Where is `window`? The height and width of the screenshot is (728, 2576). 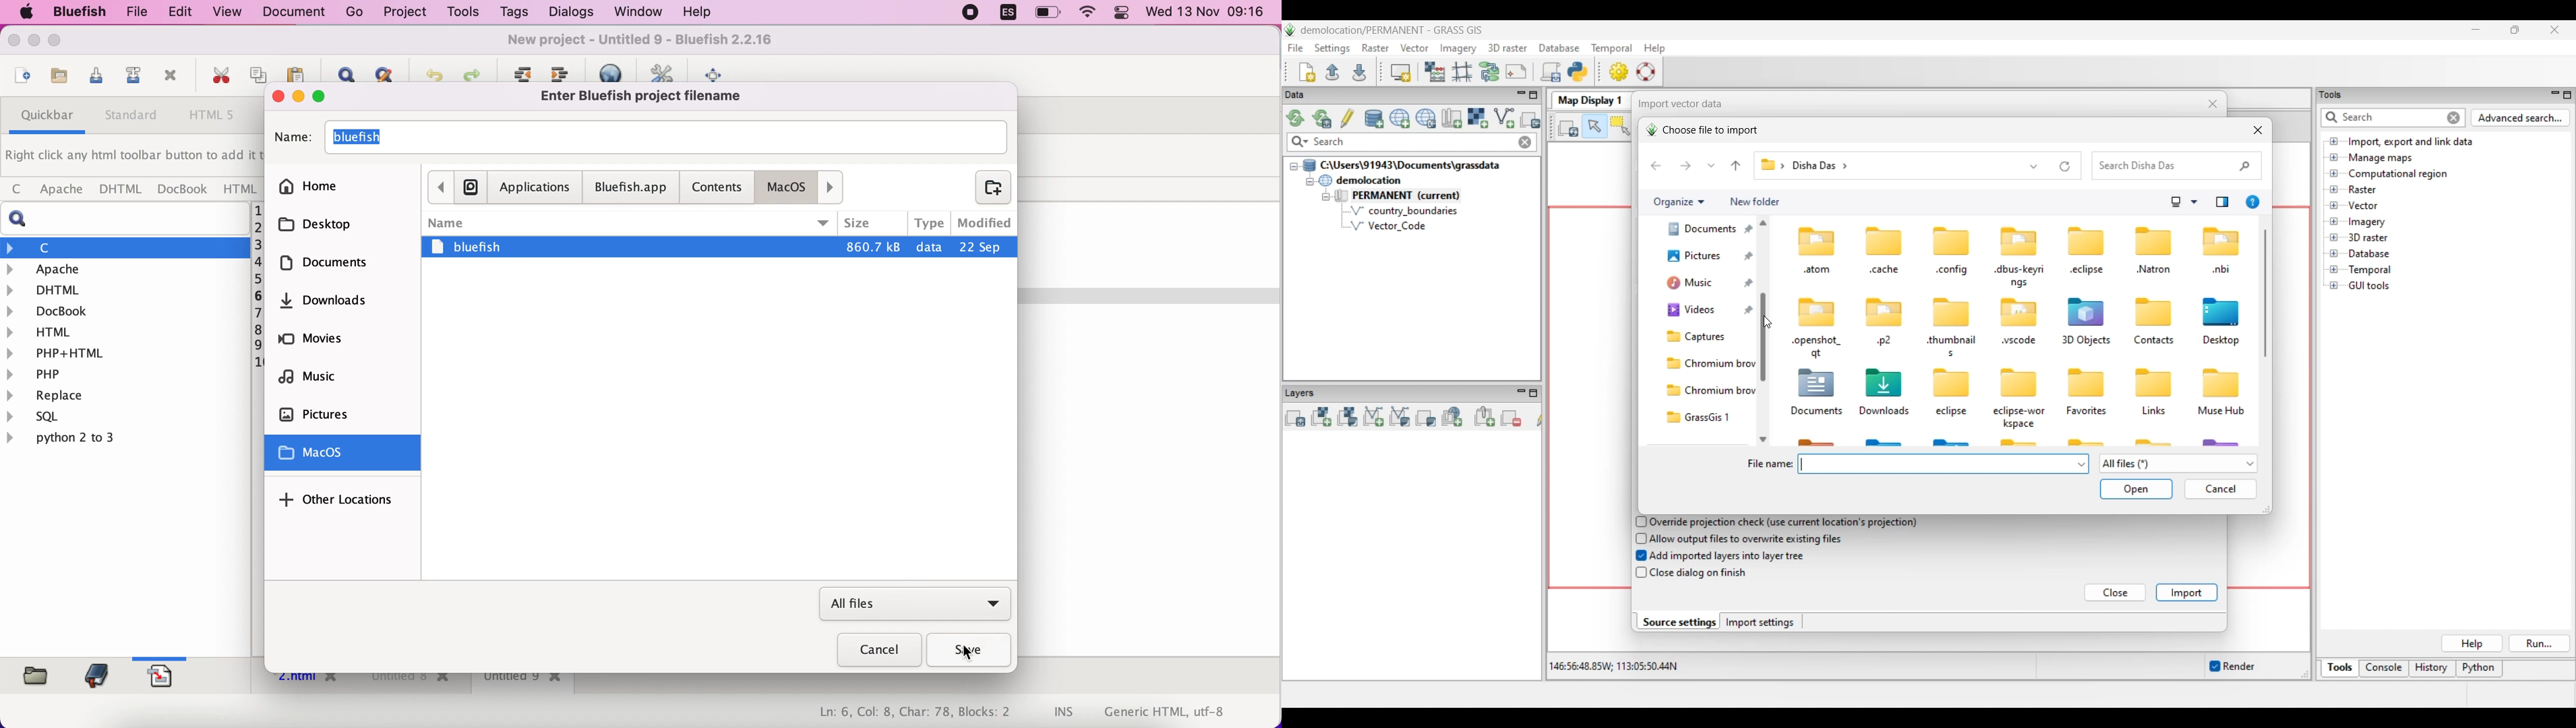 window is located at coordinates (634, 12).